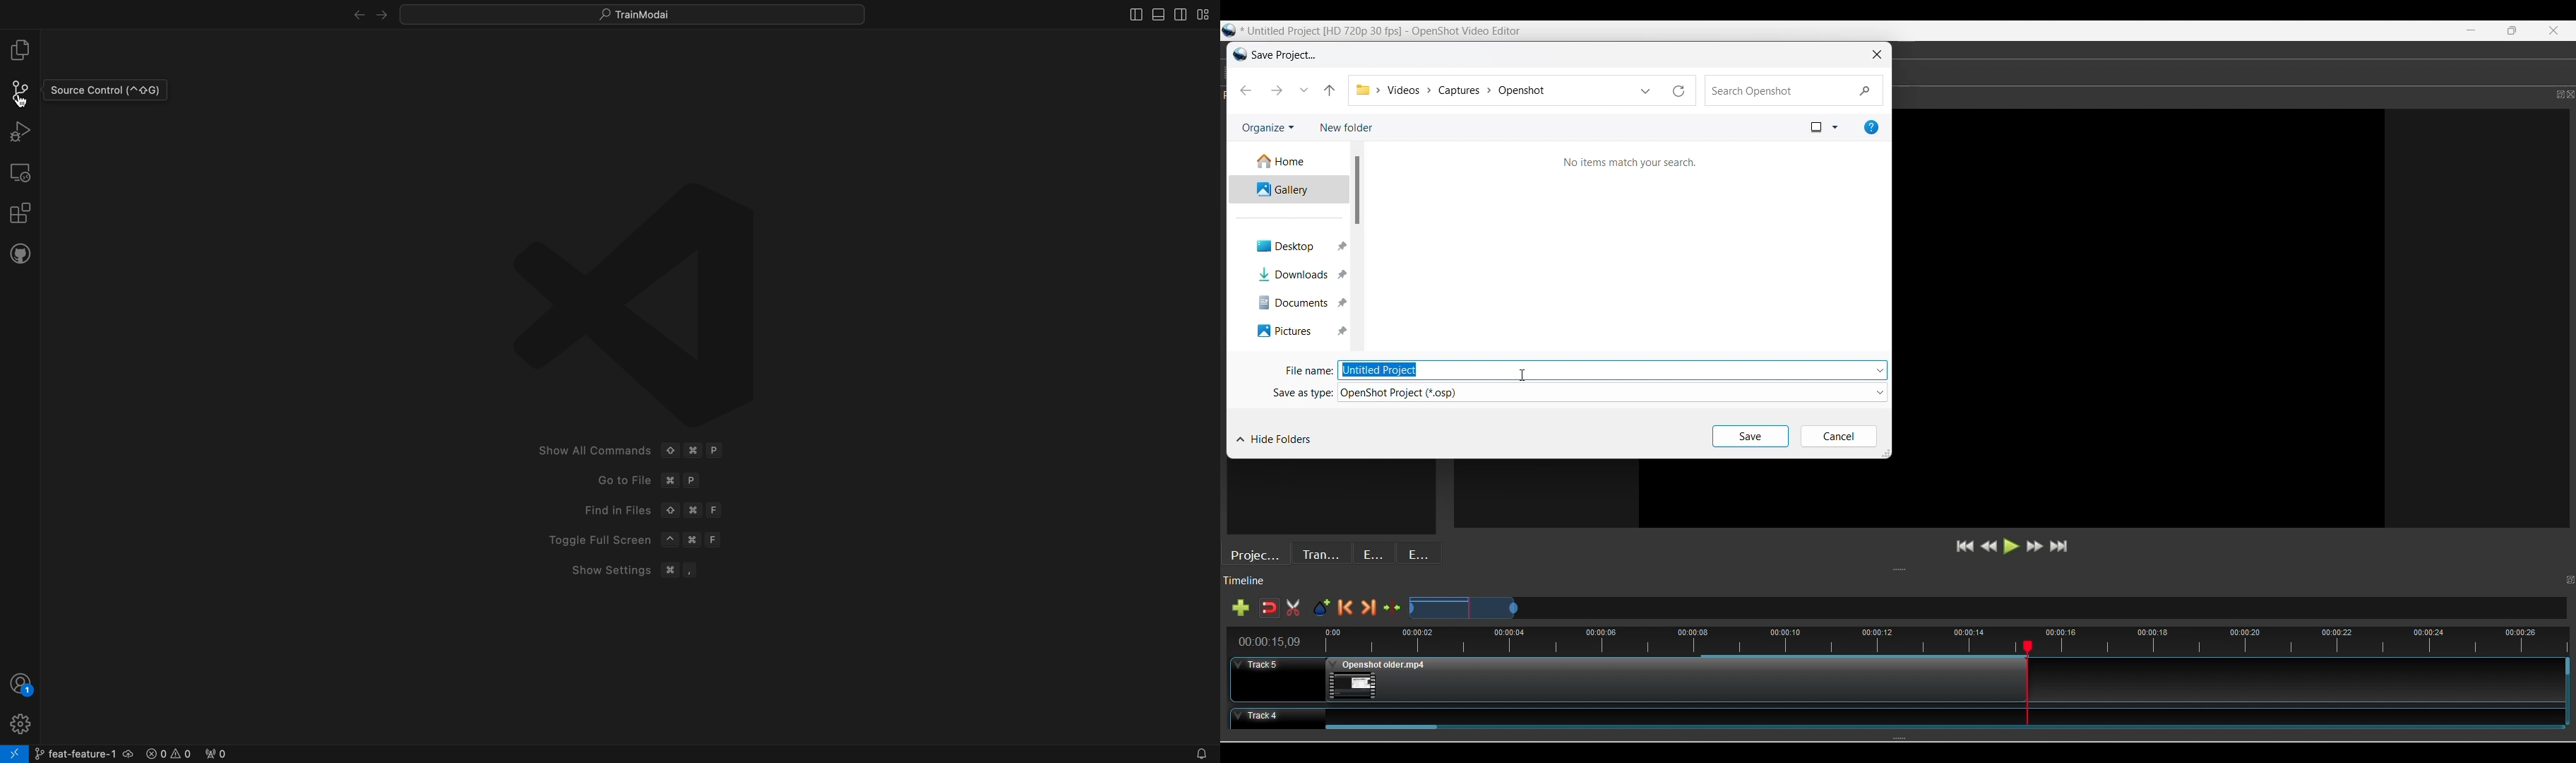  What do you see at coordinates (1164, 13) in the screenshot?
I see `layouts` at bounding box center [1164, 13].